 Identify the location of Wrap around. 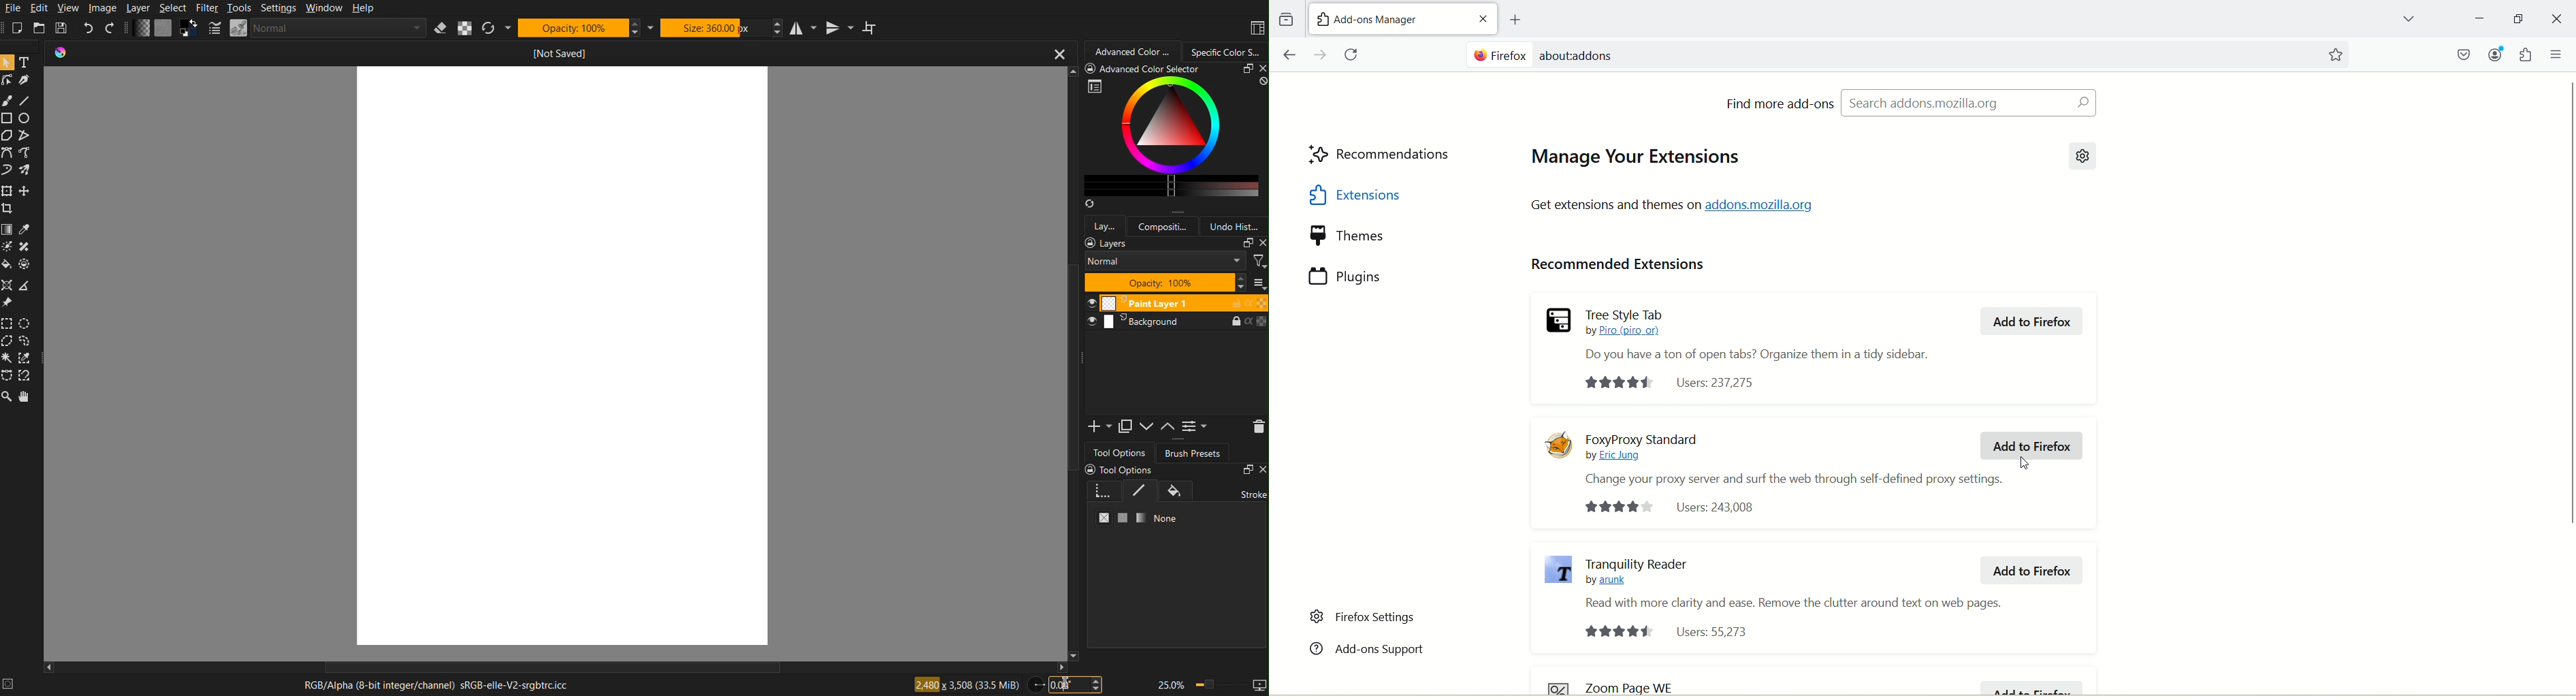
(869, 27).